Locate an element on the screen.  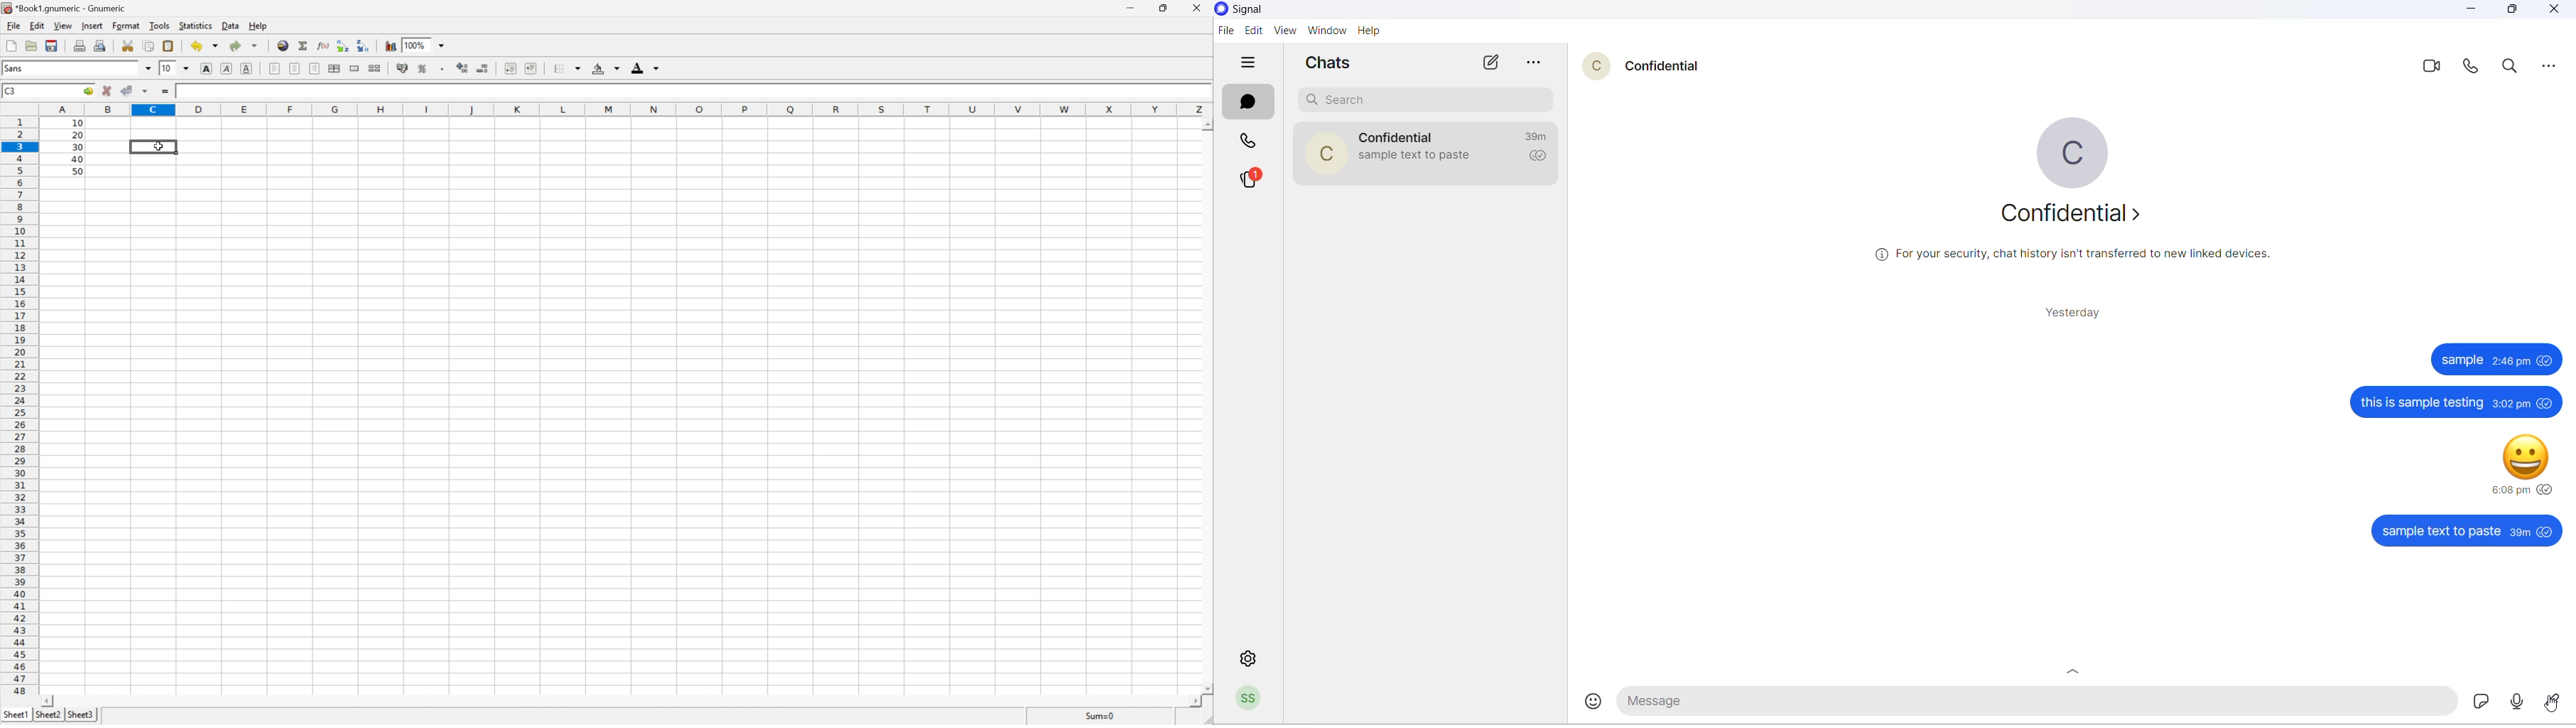
Edit is located at coordinates (37, 24).